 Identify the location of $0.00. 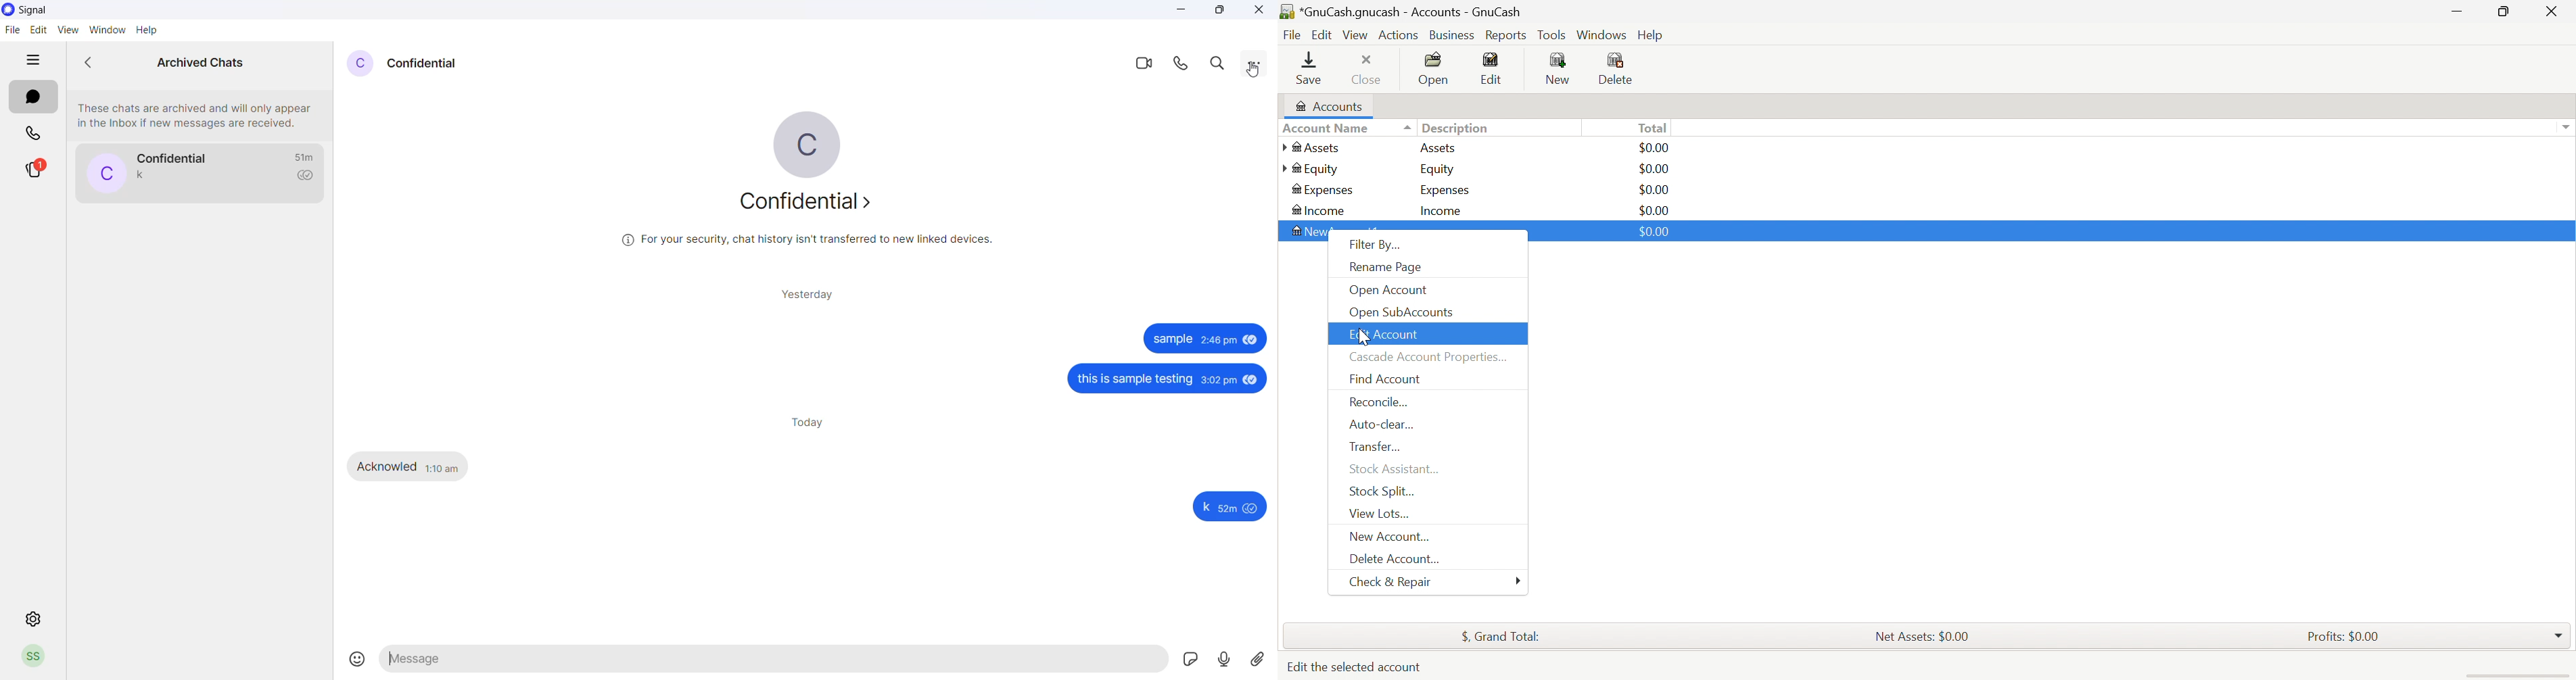
(1654, 208).